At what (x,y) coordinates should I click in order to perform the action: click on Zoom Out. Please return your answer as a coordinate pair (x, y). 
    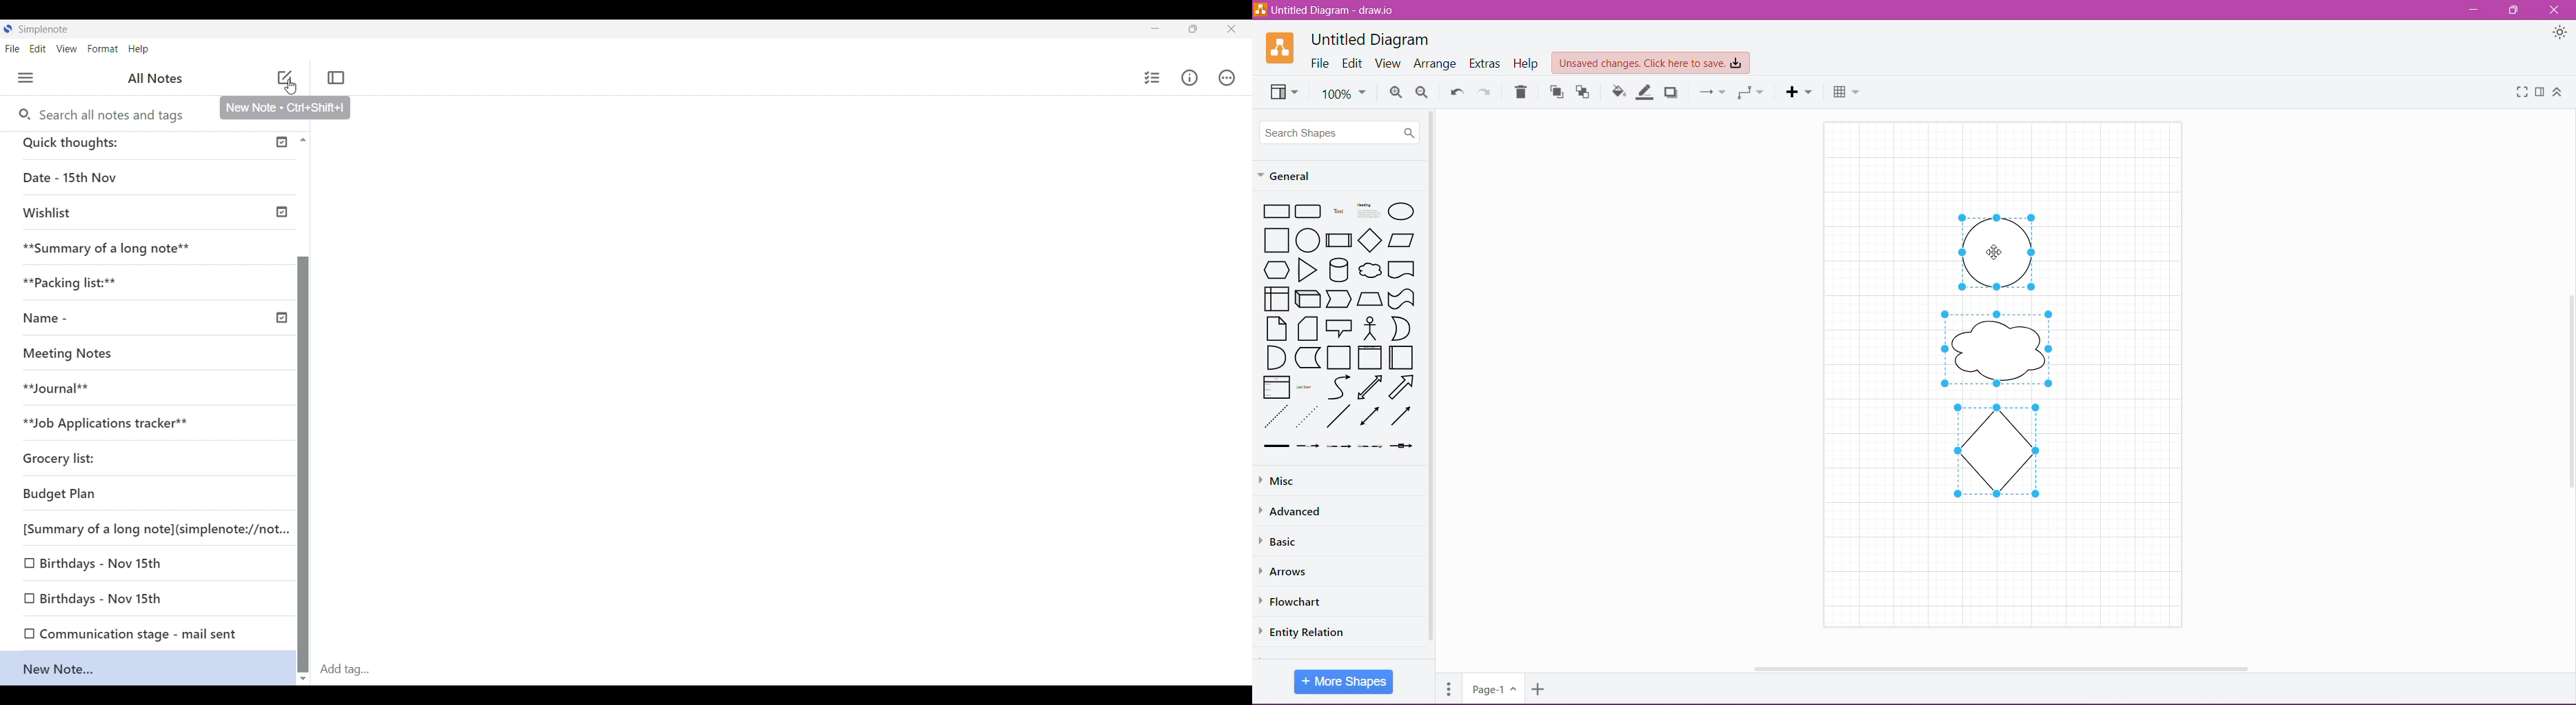
    Looking at the image, I should click on (1422, 92).